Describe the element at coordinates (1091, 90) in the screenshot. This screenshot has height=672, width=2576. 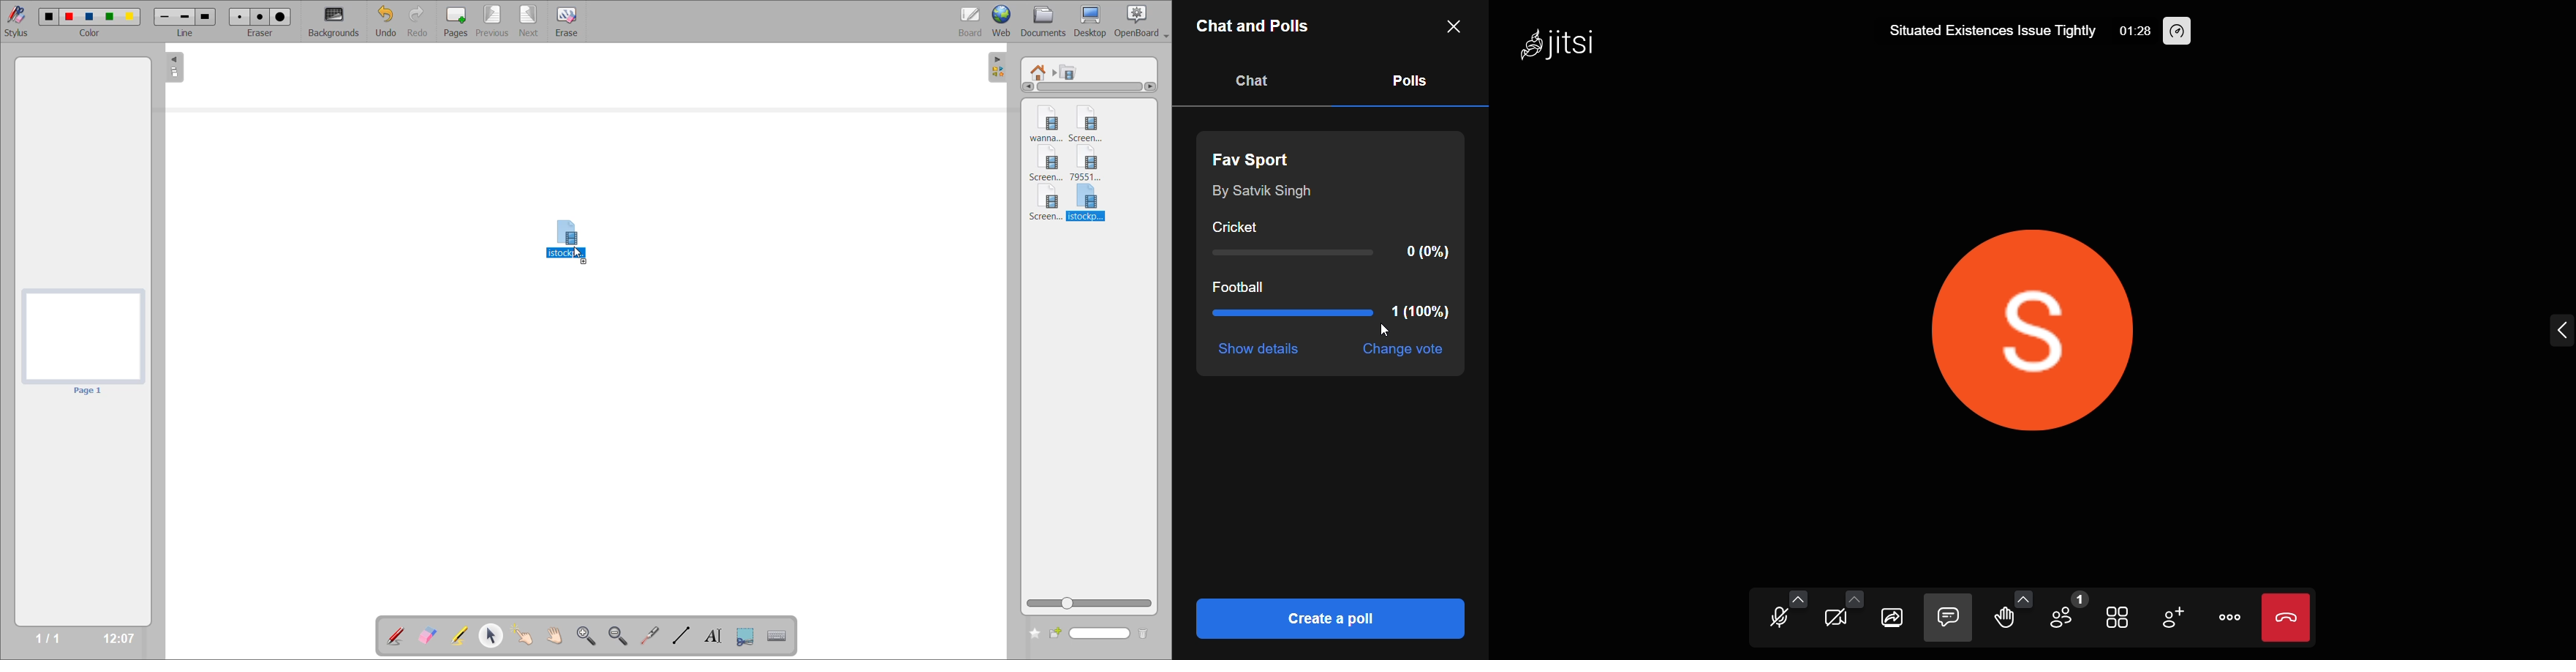
I see `horizontal scroll bar` at that location.